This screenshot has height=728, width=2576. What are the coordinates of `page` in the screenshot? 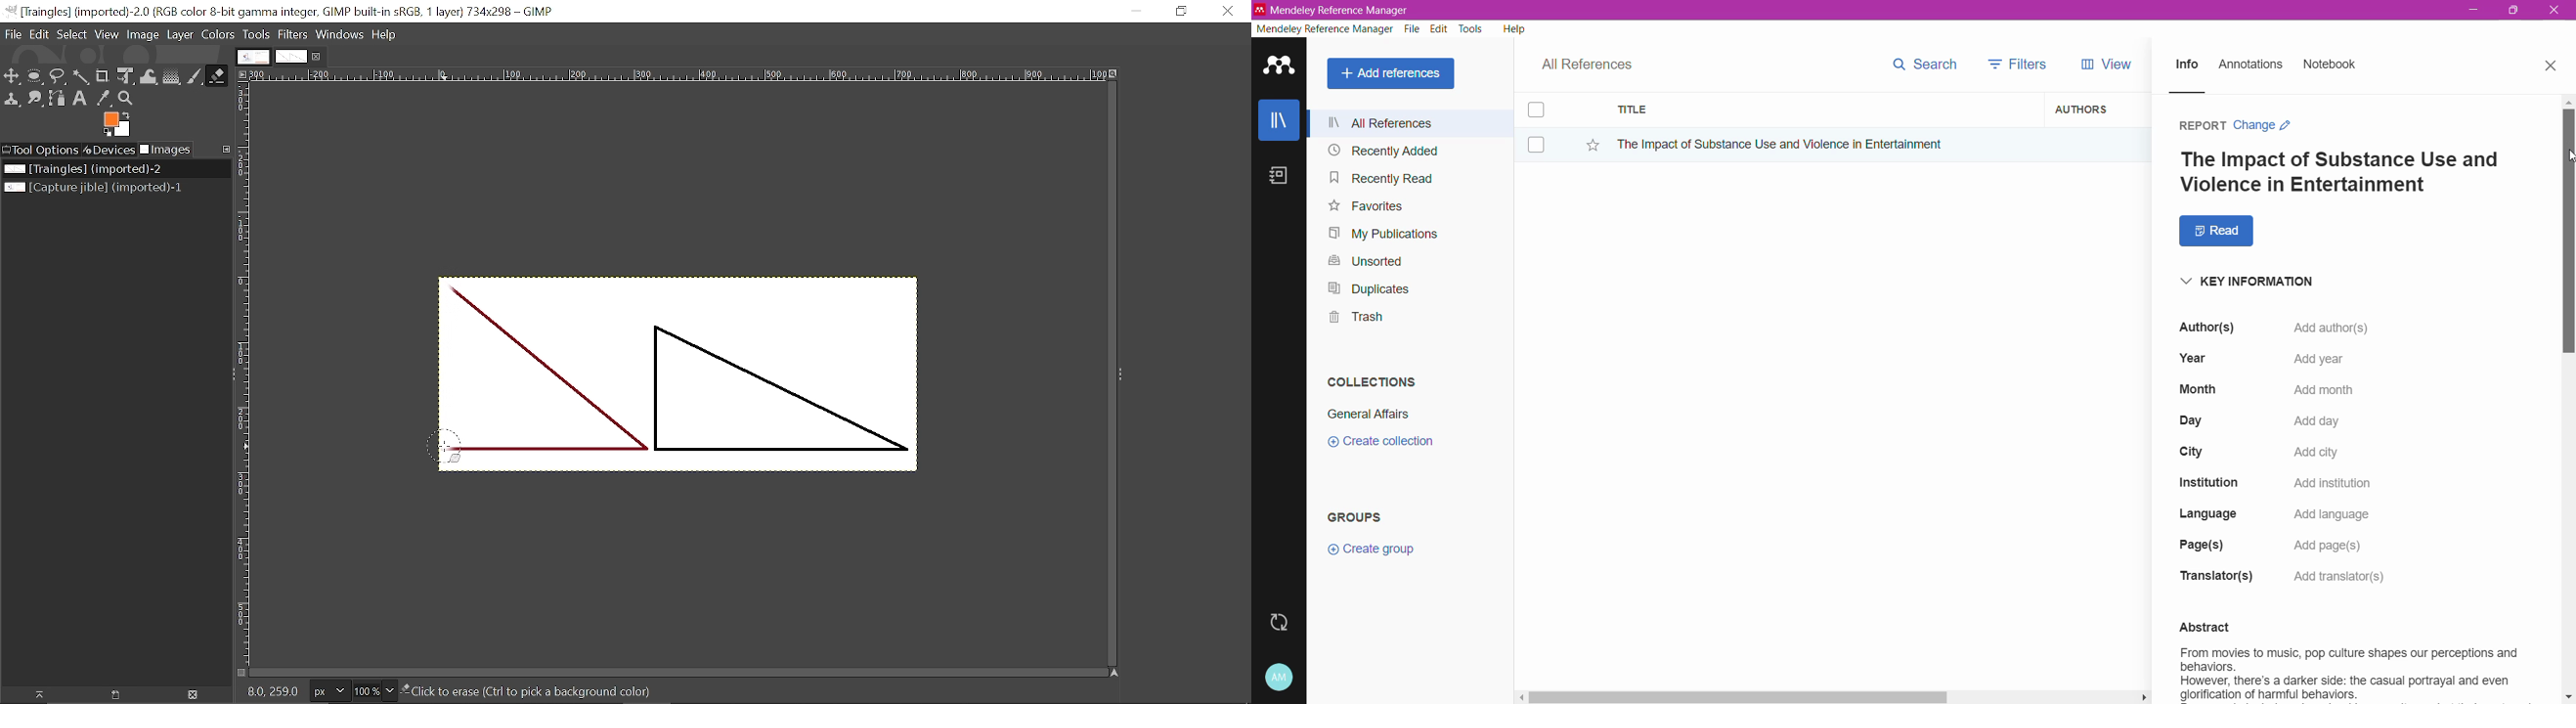 It's located at (2289, 546).